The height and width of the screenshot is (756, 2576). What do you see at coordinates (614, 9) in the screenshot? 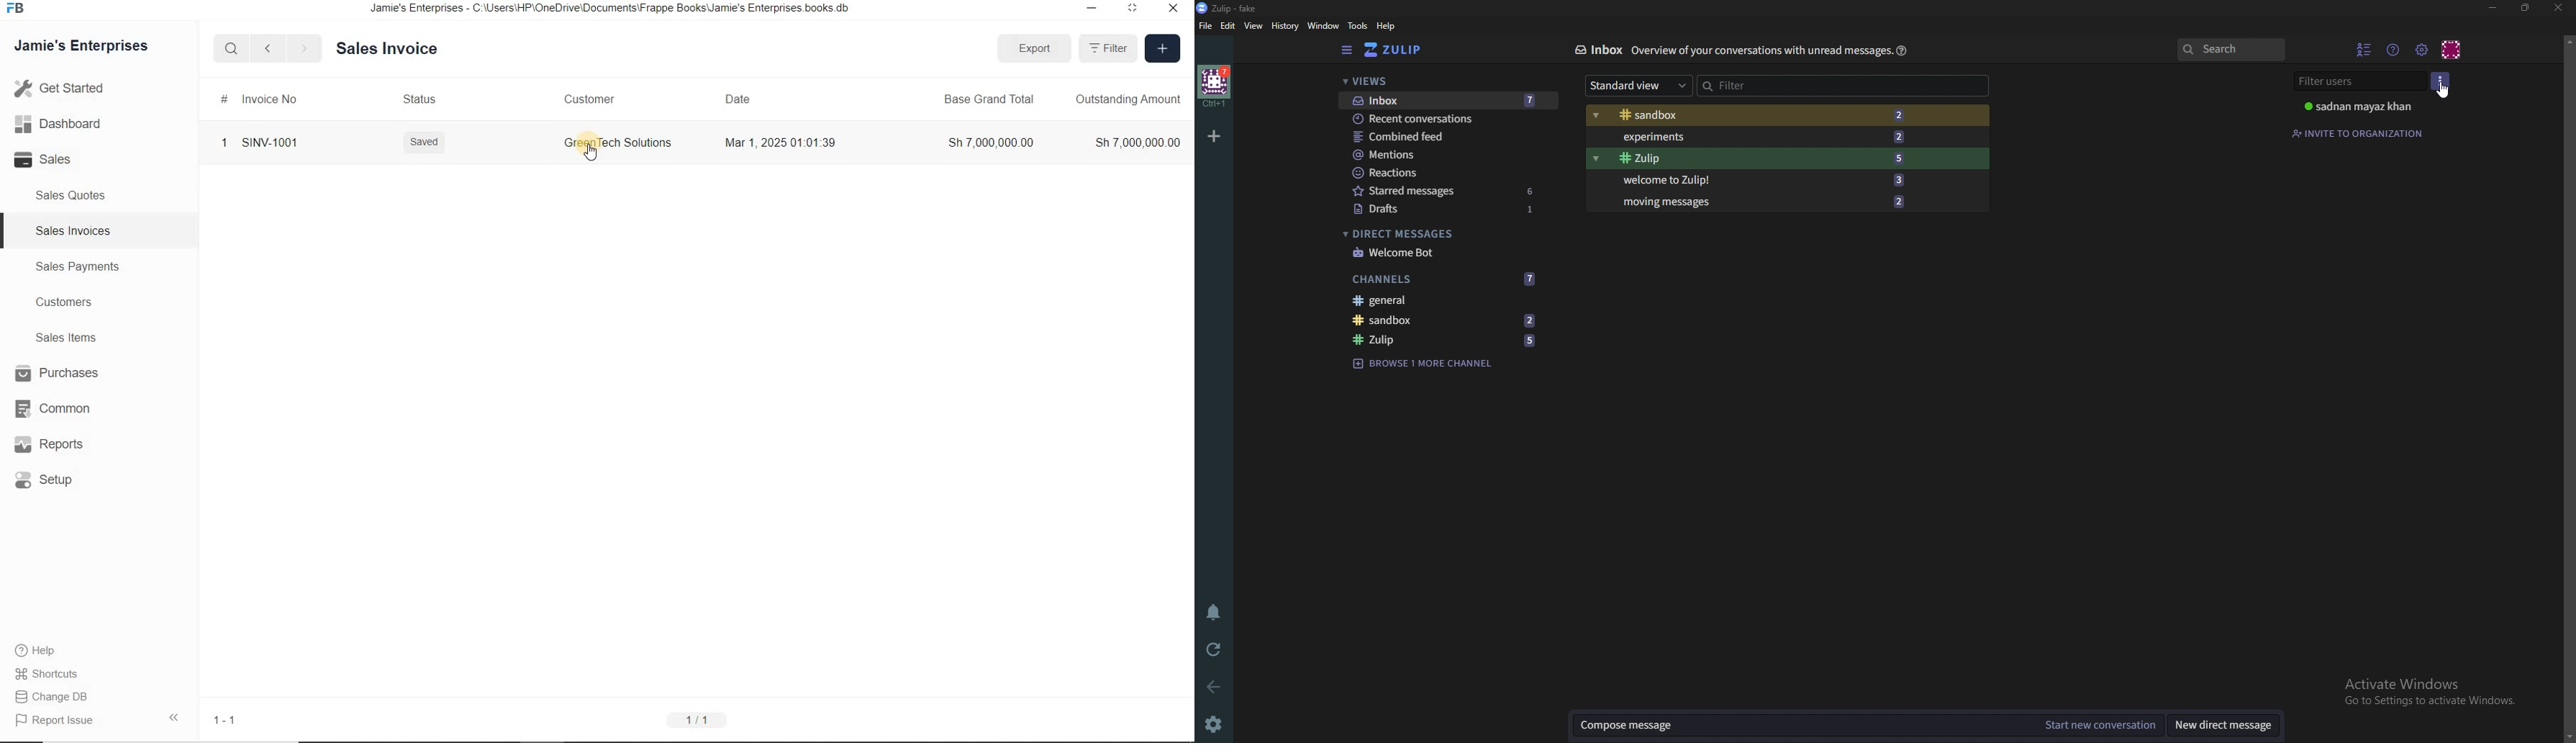
I see `Jamie's Enterprises - C:\Users\HP\OneDrive\Documents\Frappe Books\Jamie's Enterprises books.db` at bounding box center [614, 9].